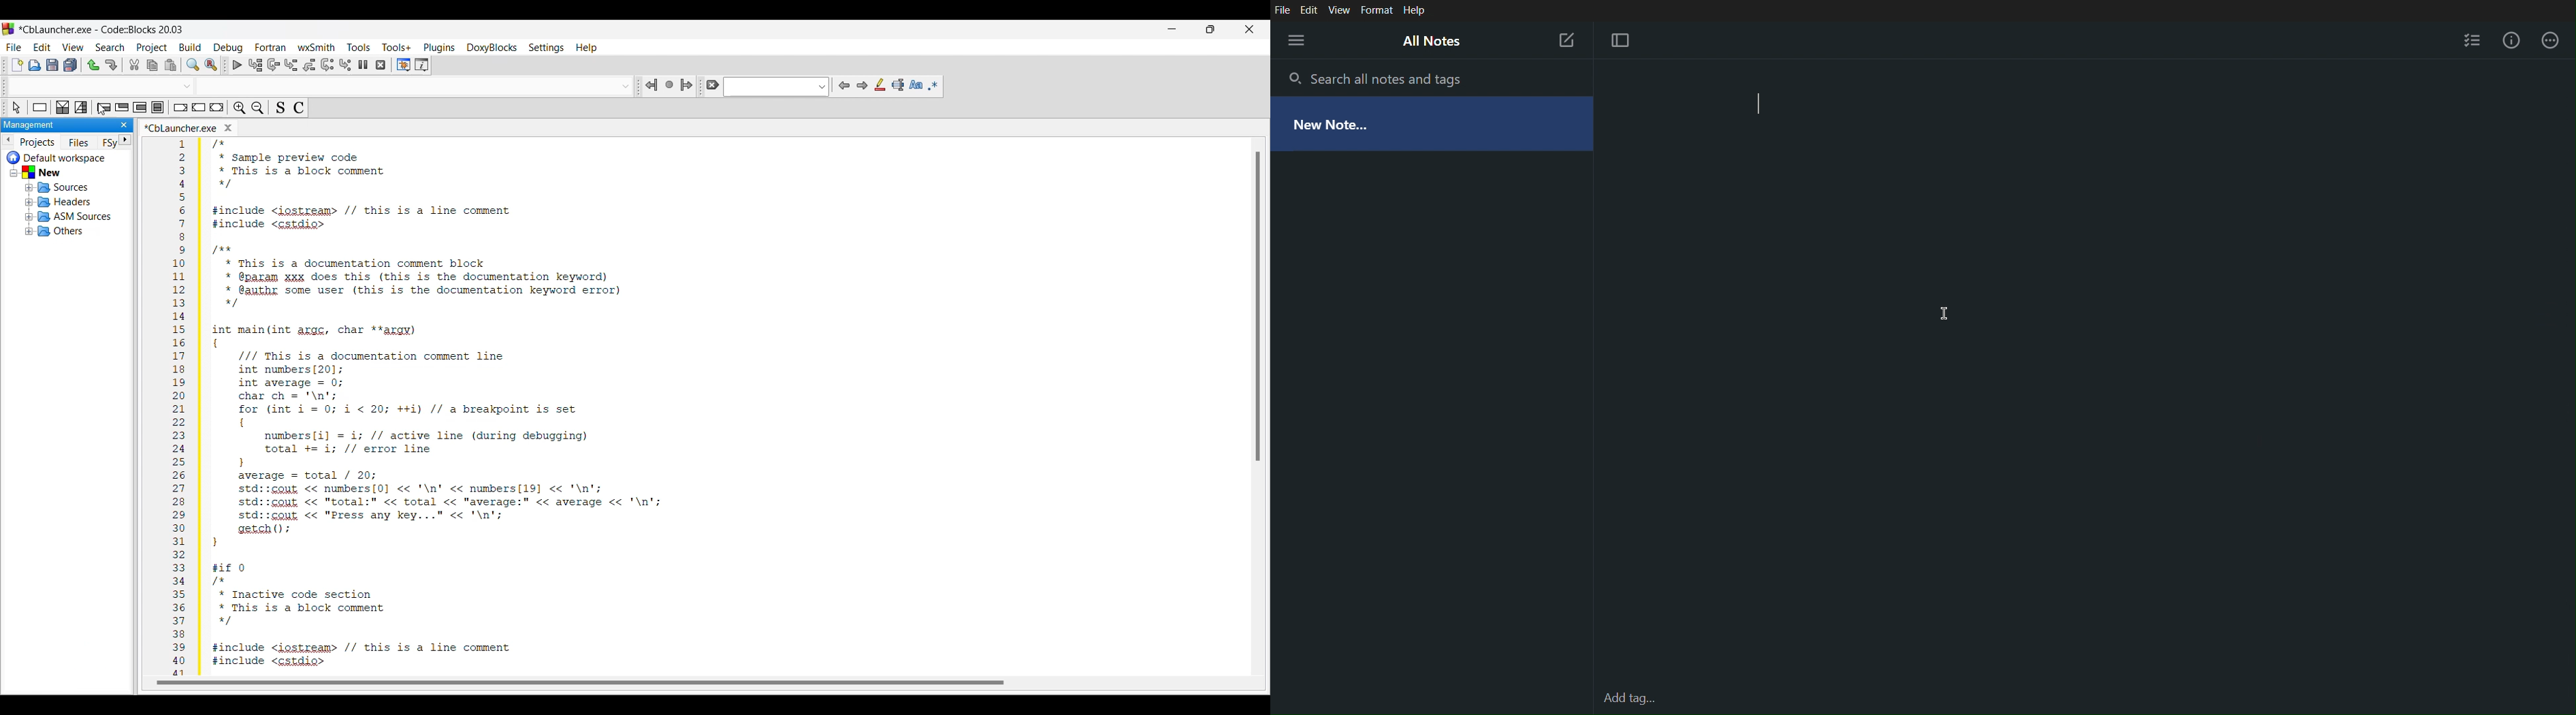 The width and height of the screenshot is (2576, 728). I want to click on DoxyBlocks menu, so click(492, 48).